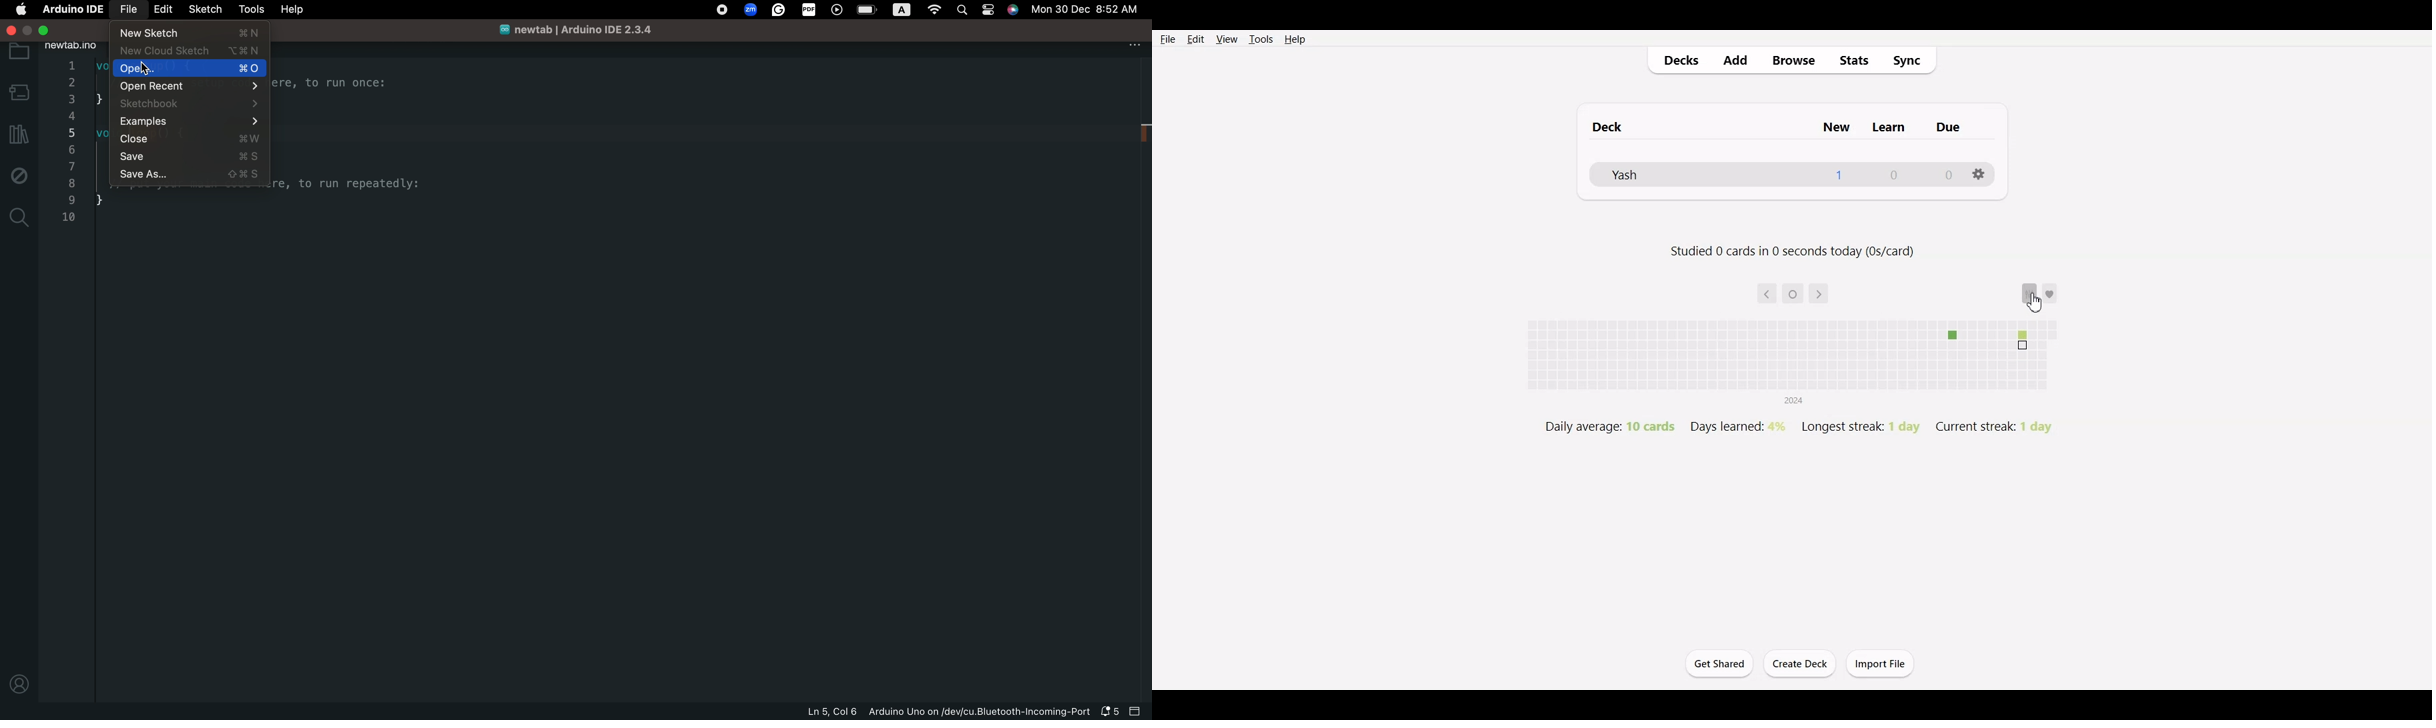 The height and width of the screenshot is (728, 2436). I want to click on new, so click(1835, 118).